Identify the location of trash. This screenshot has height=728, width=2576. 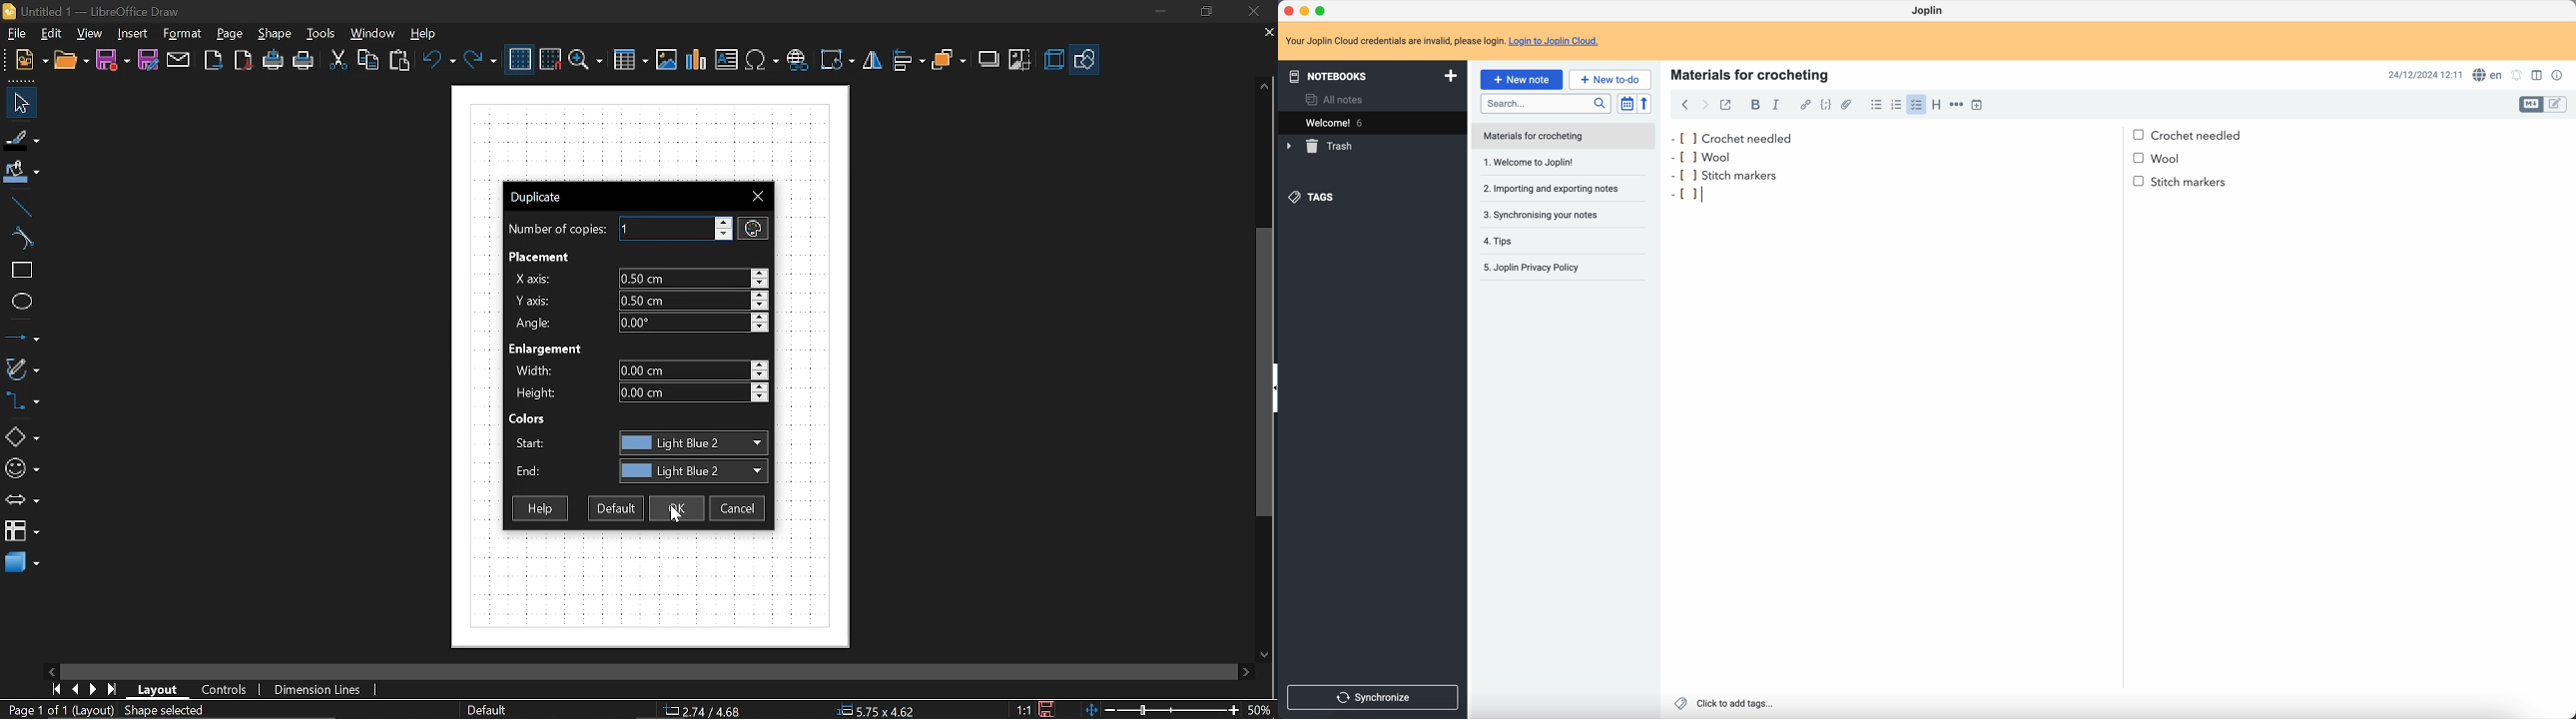
(1321, 147).